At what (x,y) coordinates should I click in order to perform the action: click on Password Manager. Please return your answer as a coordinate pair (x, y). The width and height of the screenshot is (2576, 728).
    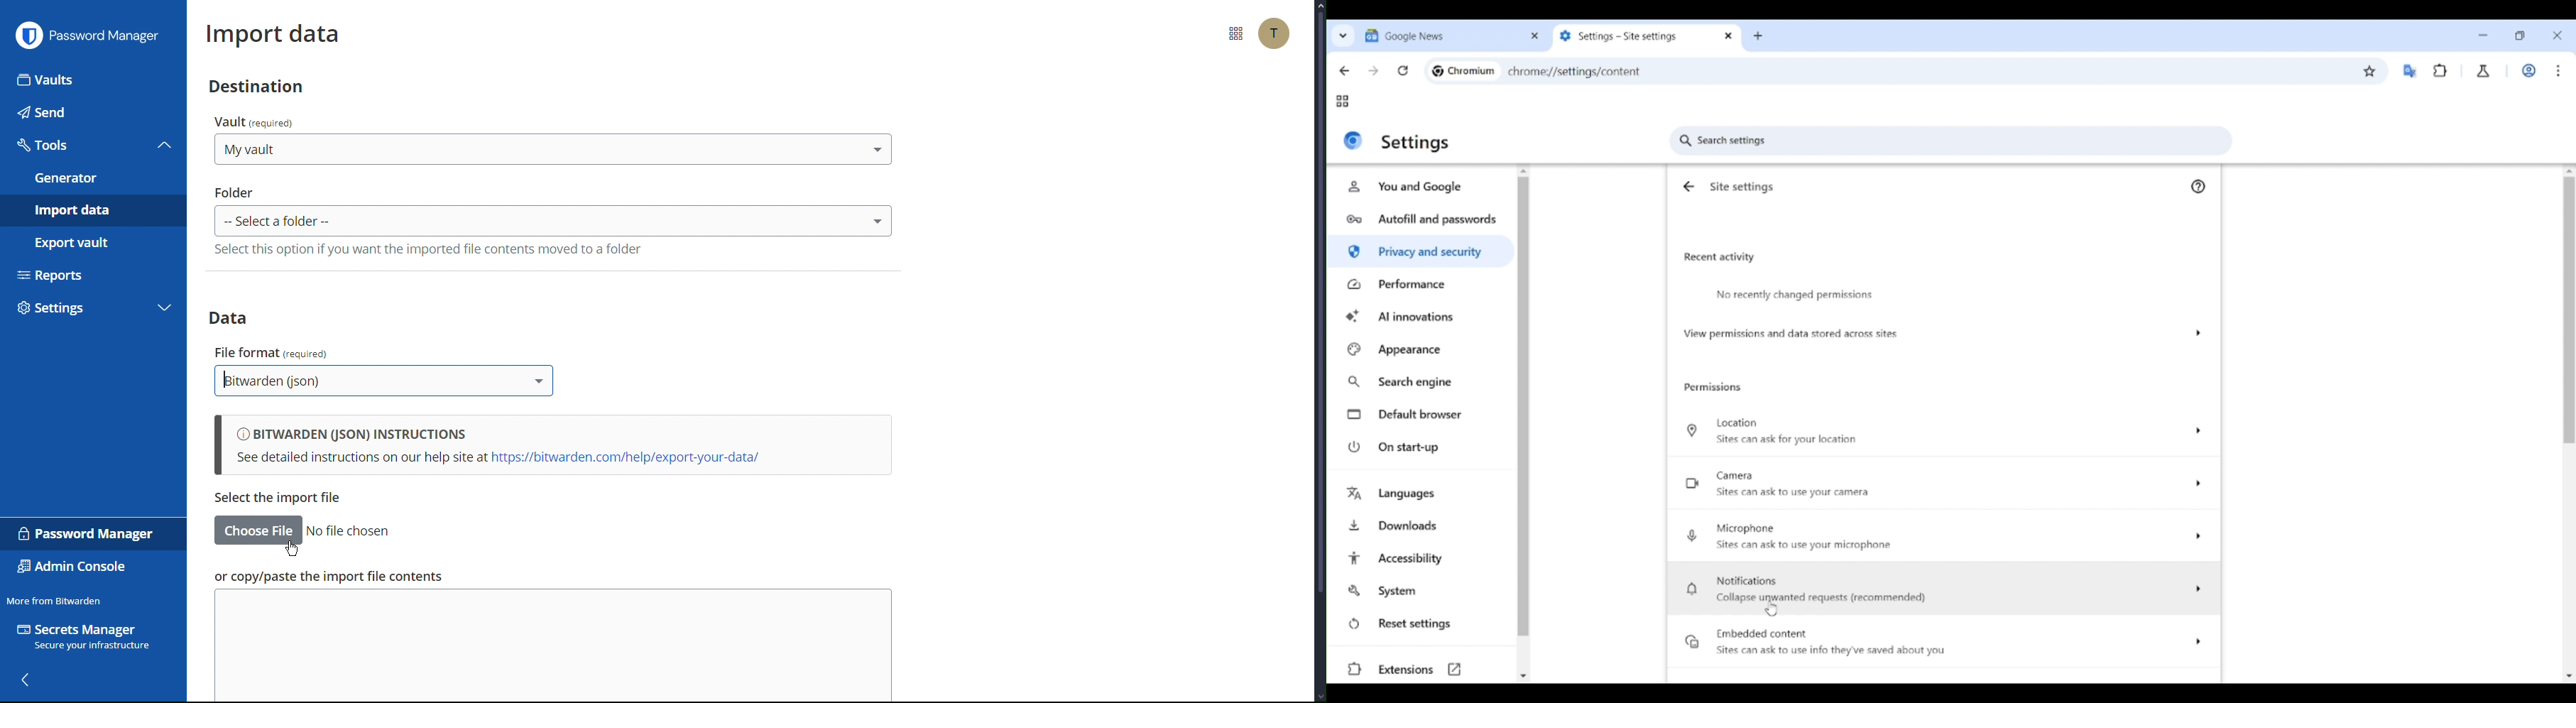
    Looking at the image, I should click on (88, 534).